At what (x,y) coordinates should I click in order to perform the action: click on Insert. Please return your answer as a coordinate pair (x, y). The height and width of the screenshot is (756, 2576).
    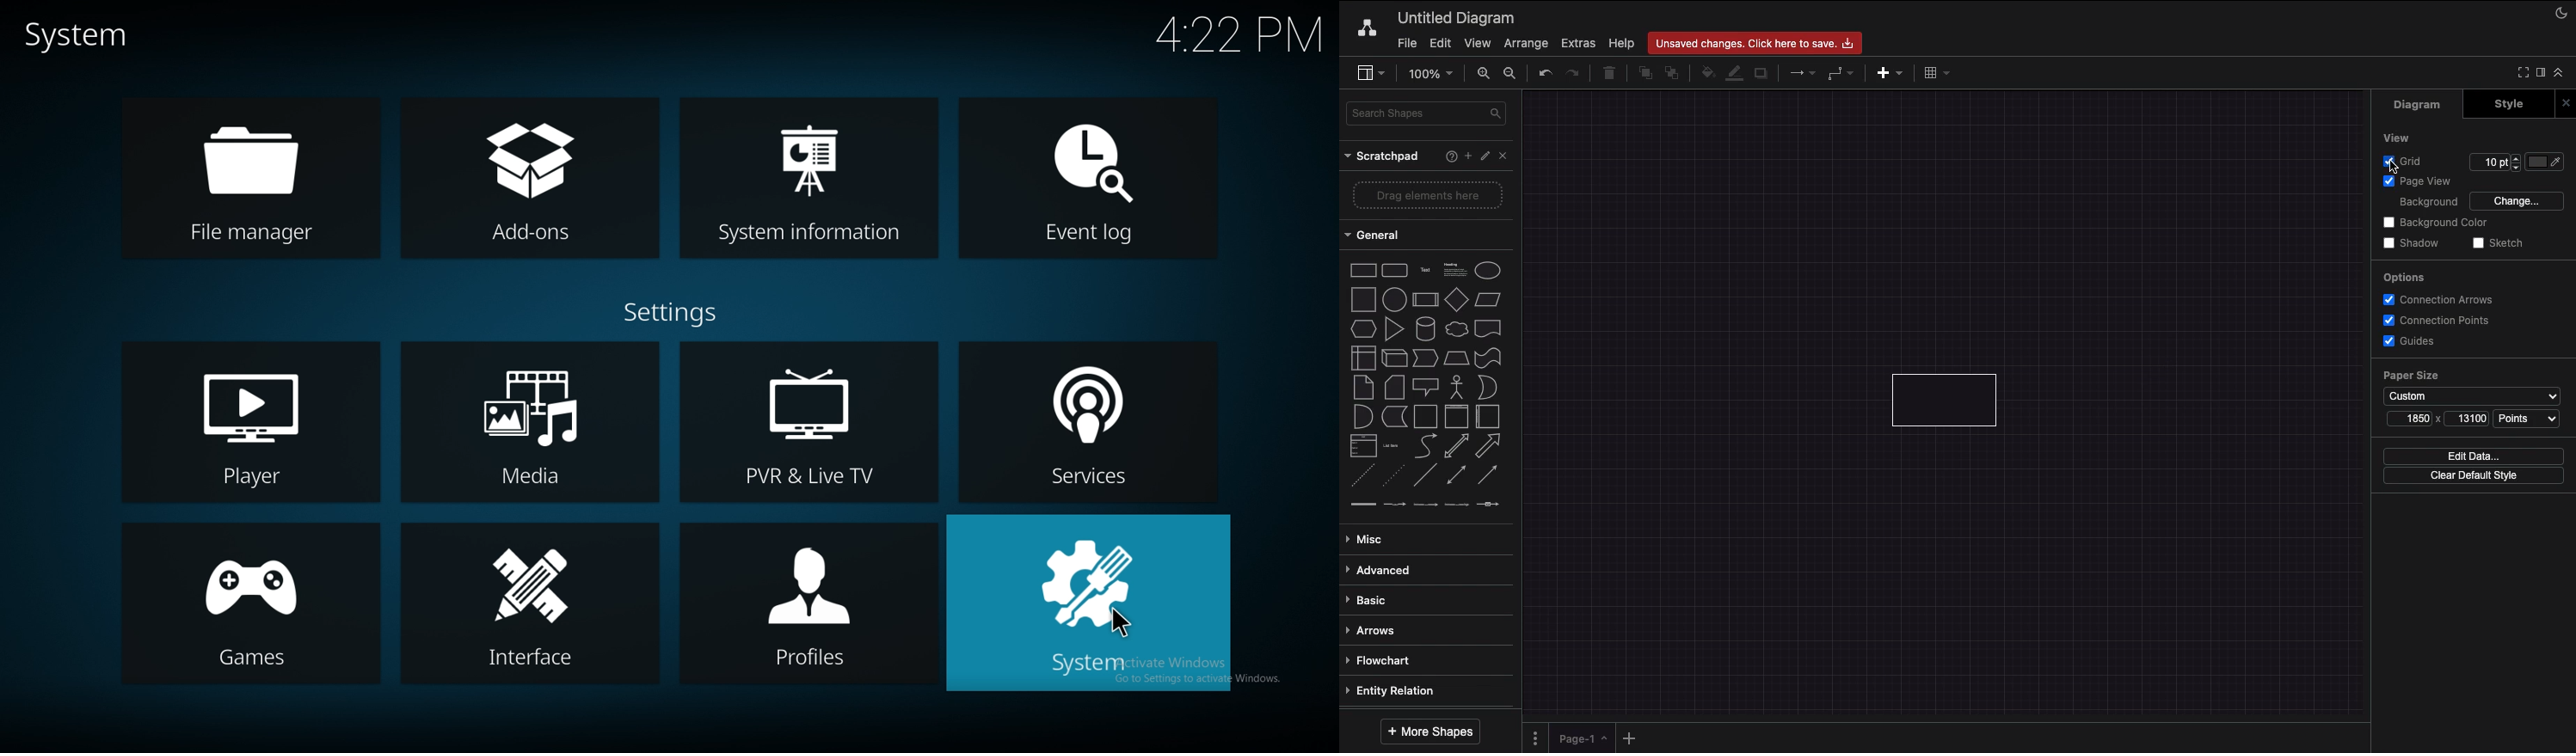
    Looking at the image, I should click on (1889, 73).